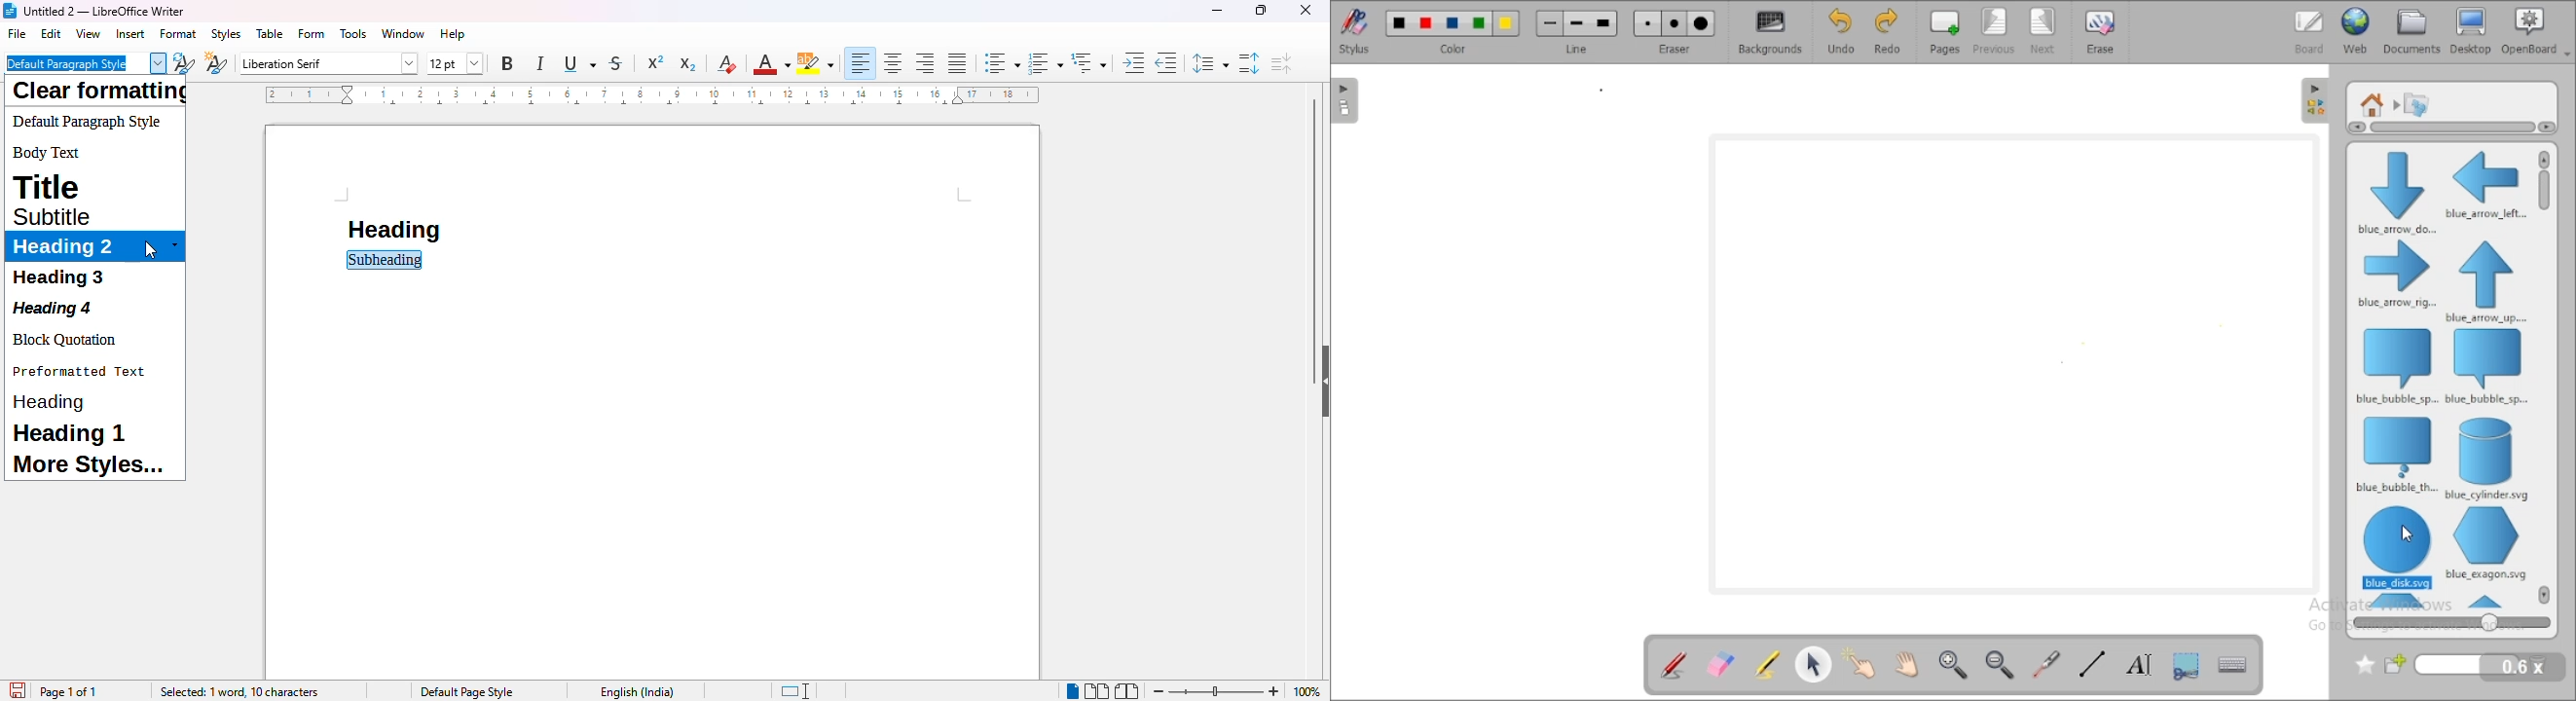 The image size is (2576, 728). What do you see at coordinates (2044, 31) in the screenshot?
I see `next` at bounding box center [2044, 31].